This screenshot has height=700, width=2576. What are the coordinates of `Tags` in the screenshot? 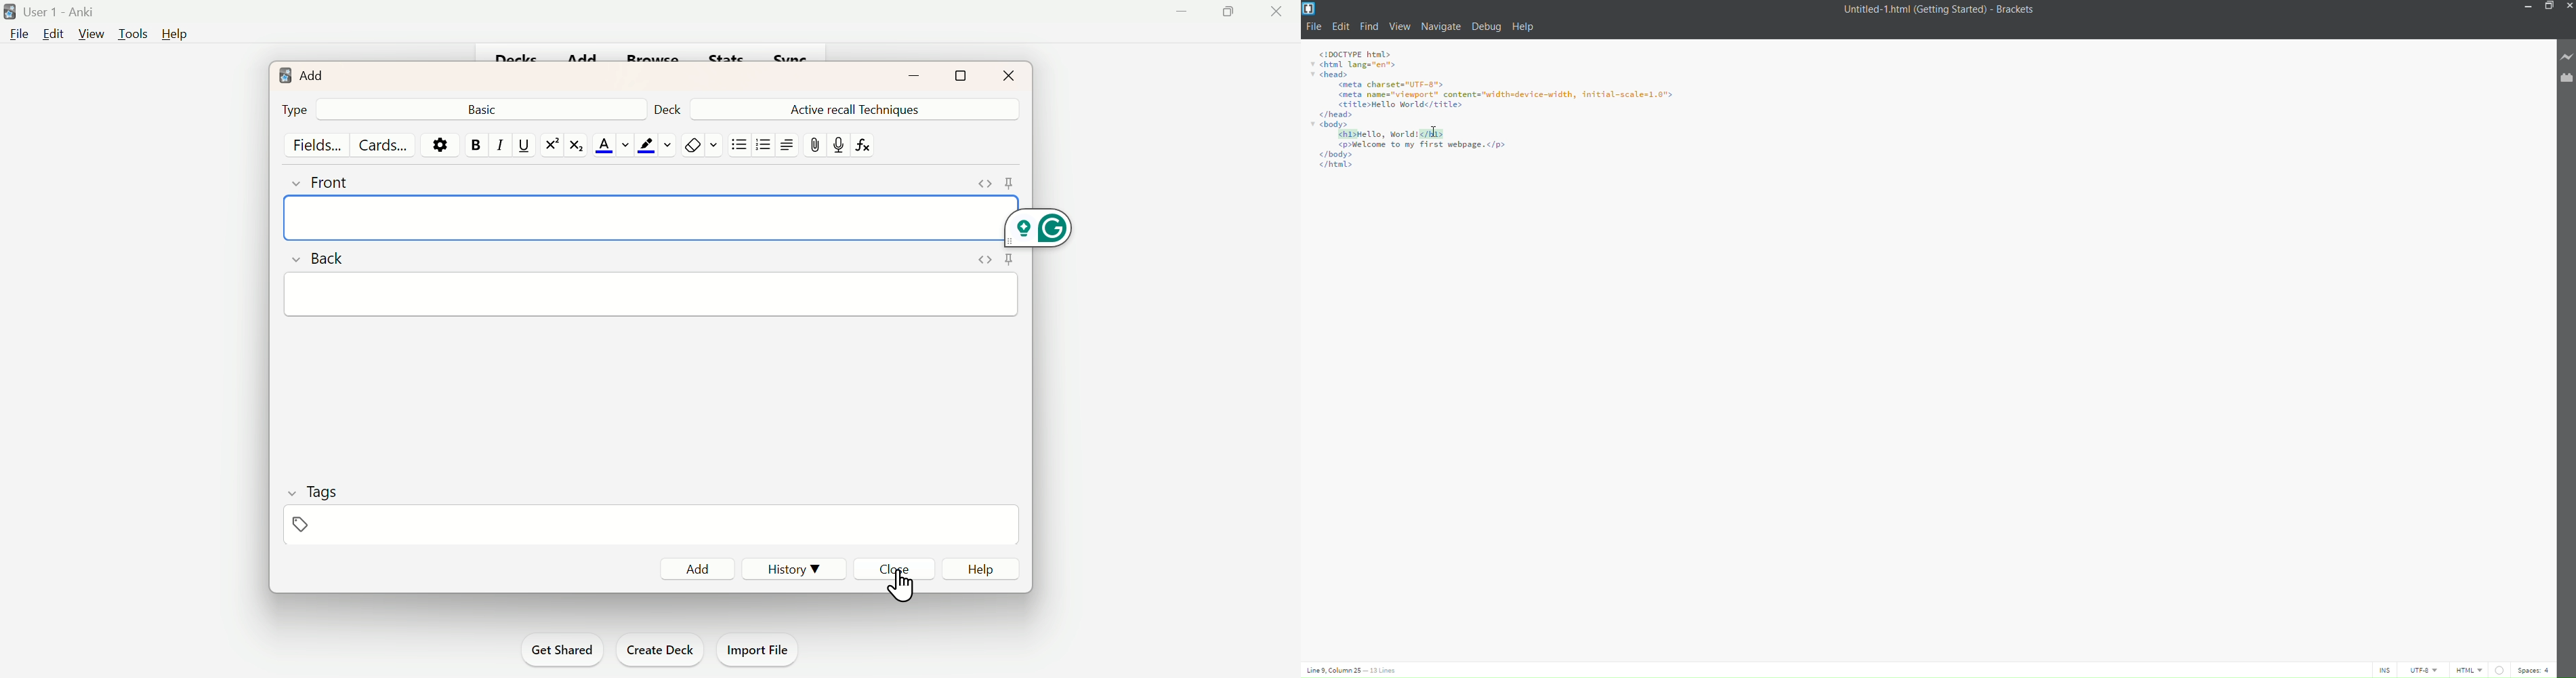 It's located at (317, 509).